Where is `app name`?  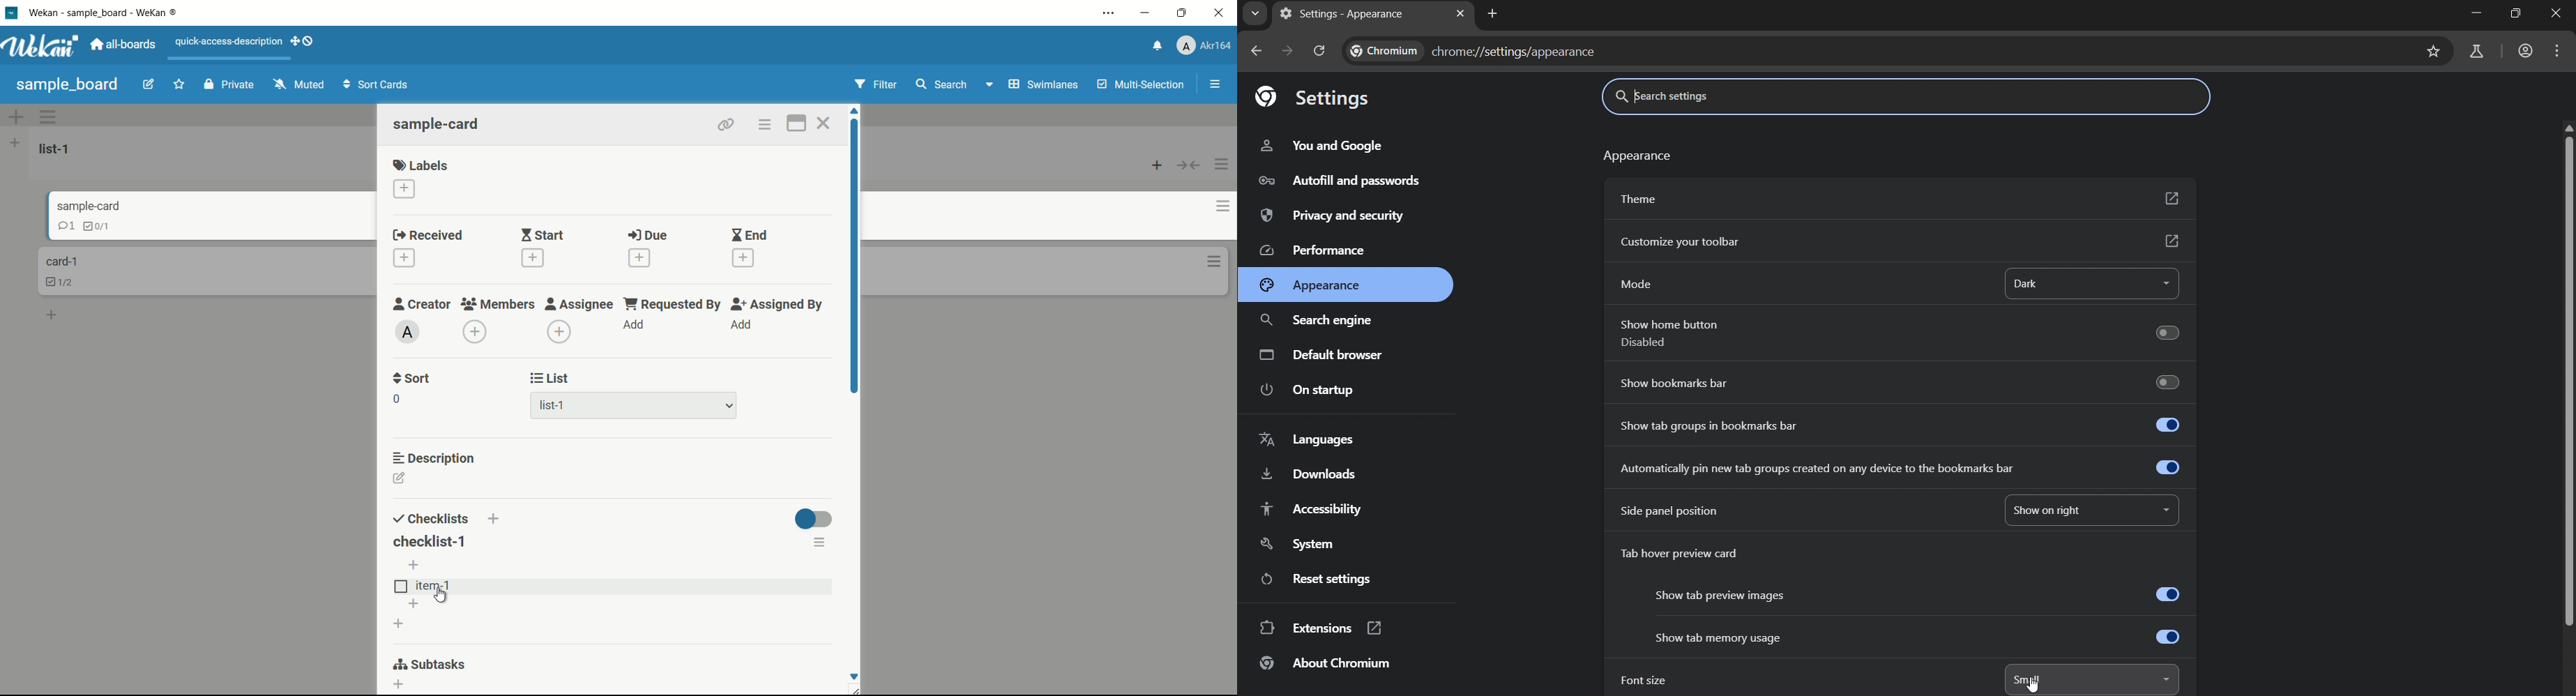 app name is located at coordinates (102, 13).